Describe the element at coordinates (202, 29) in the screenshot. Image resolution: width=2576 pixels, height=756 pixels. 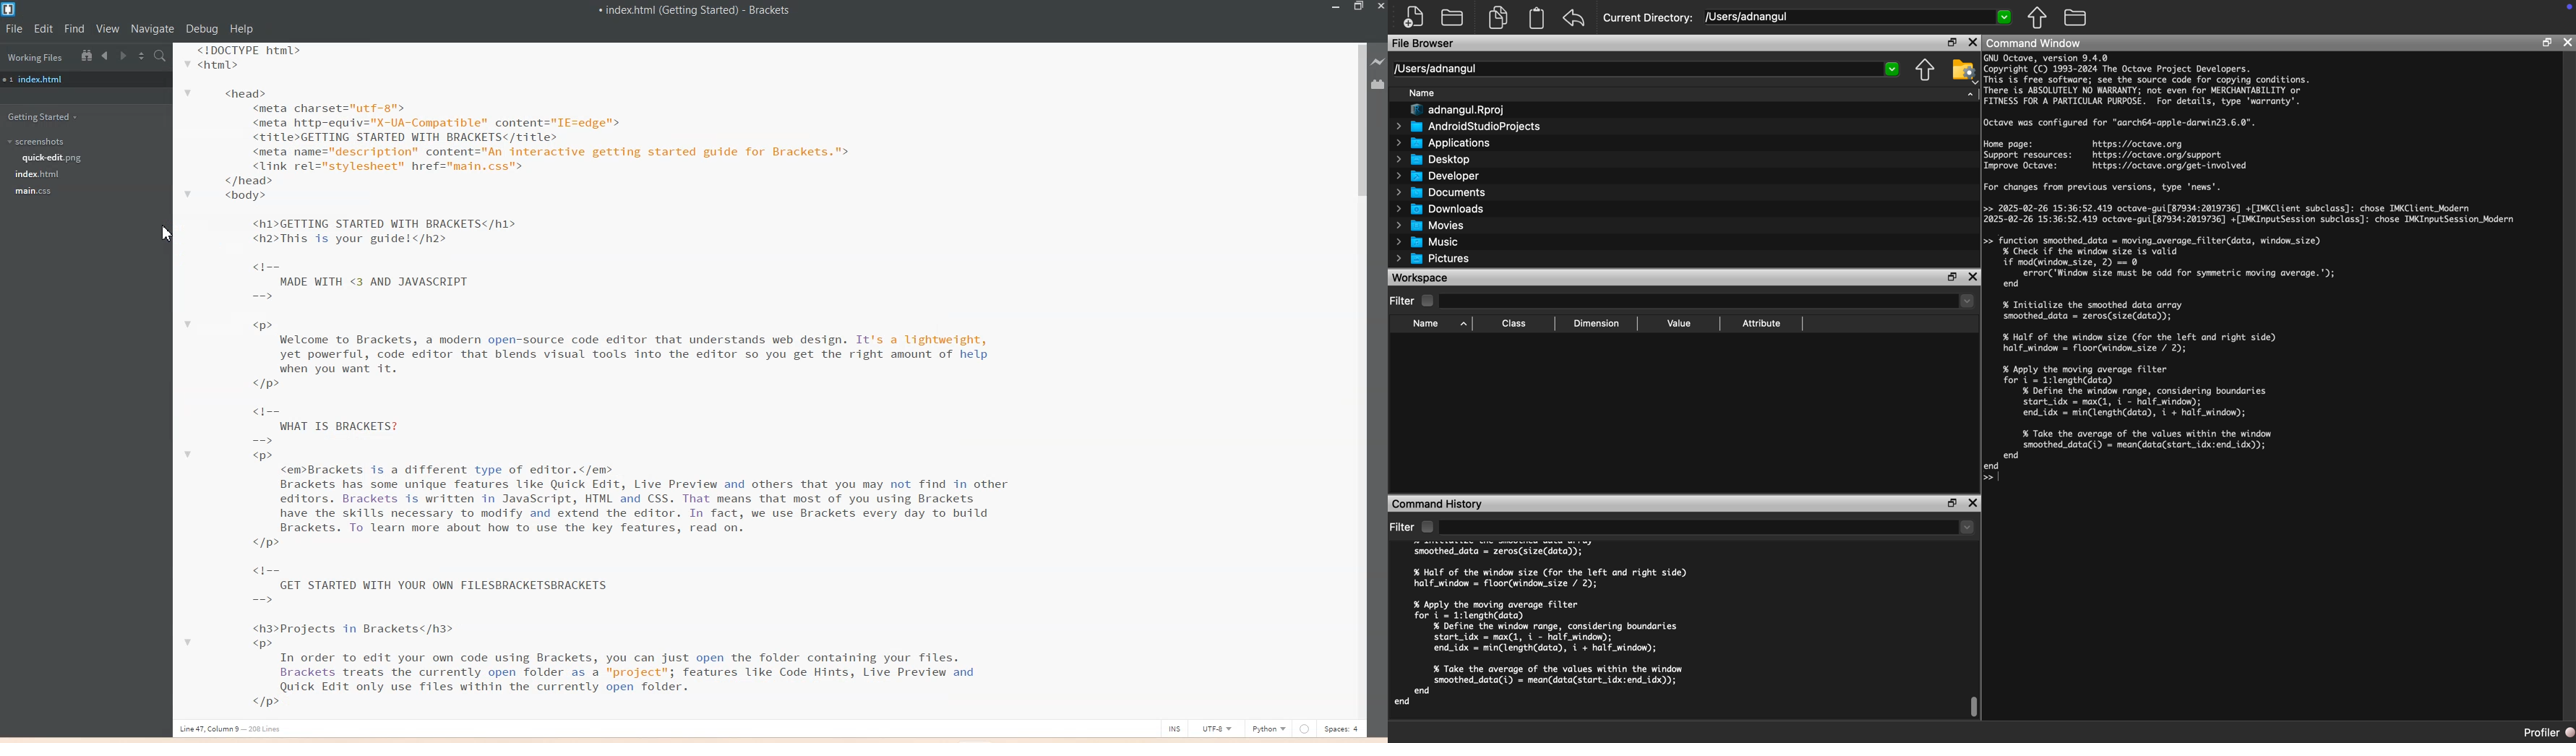
I see `Debug` at that location.